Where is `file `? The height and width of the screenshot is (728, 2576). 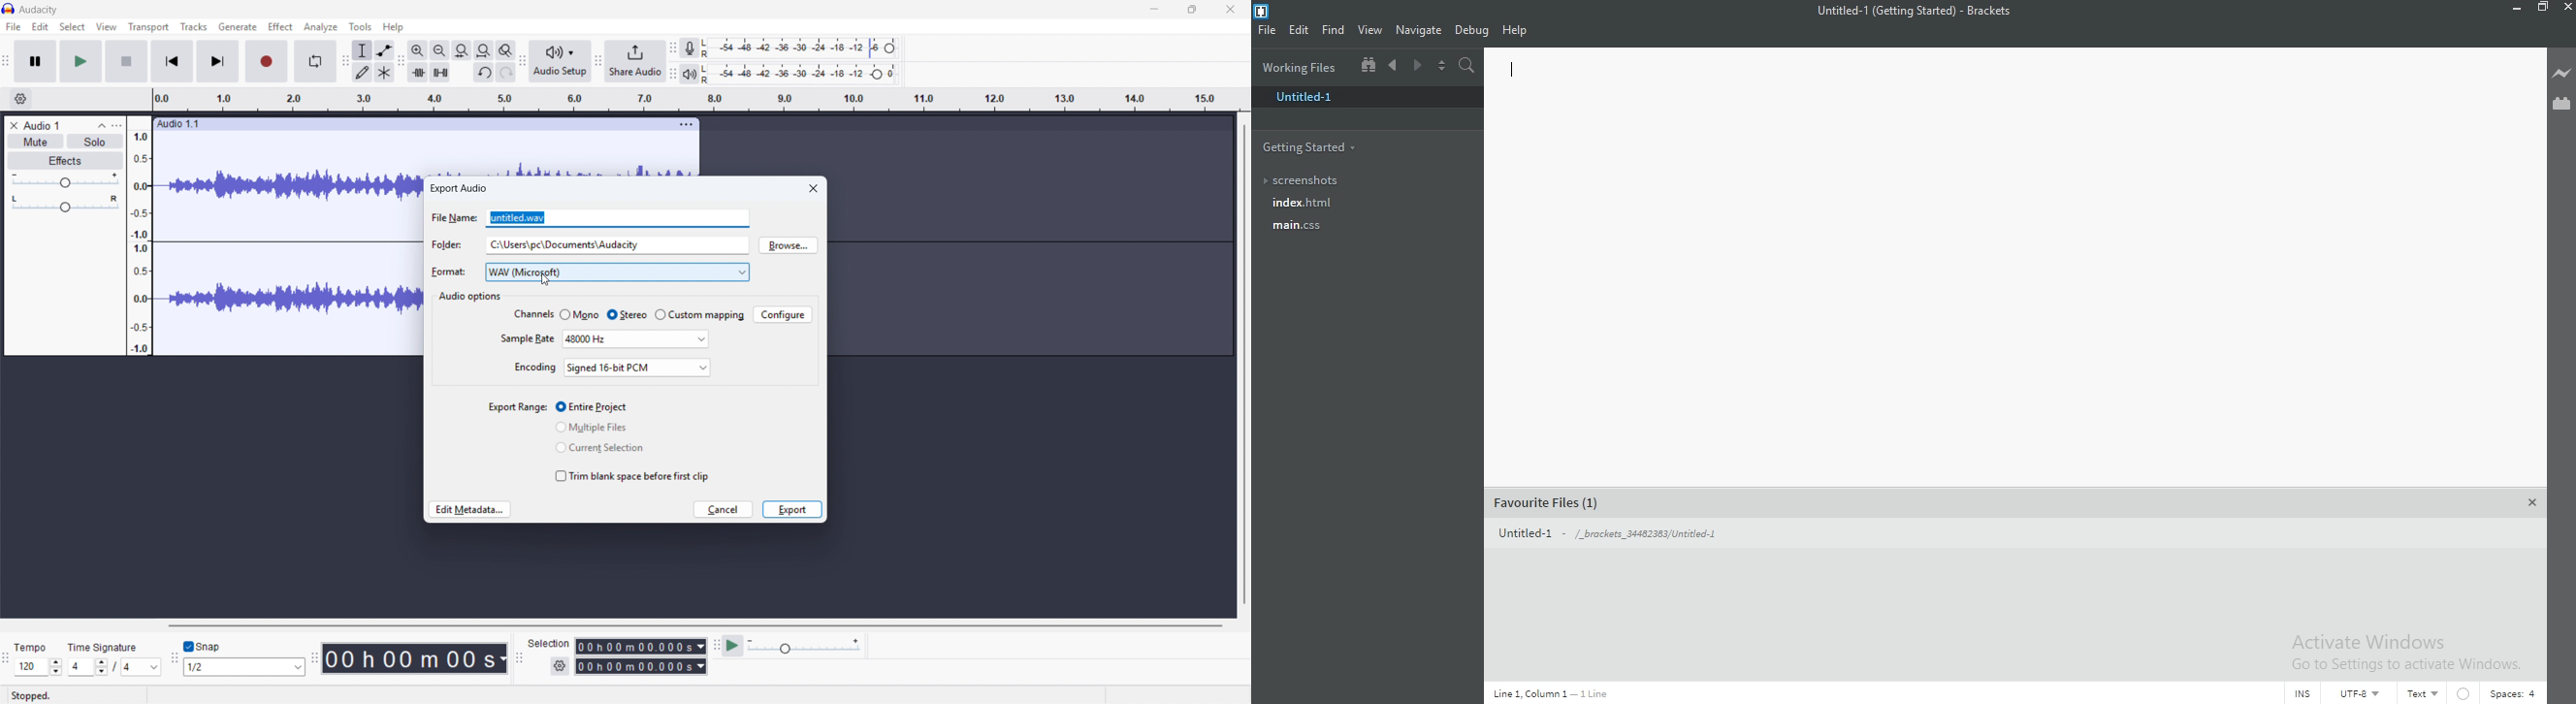 file  is located at coordinates (13, 28).